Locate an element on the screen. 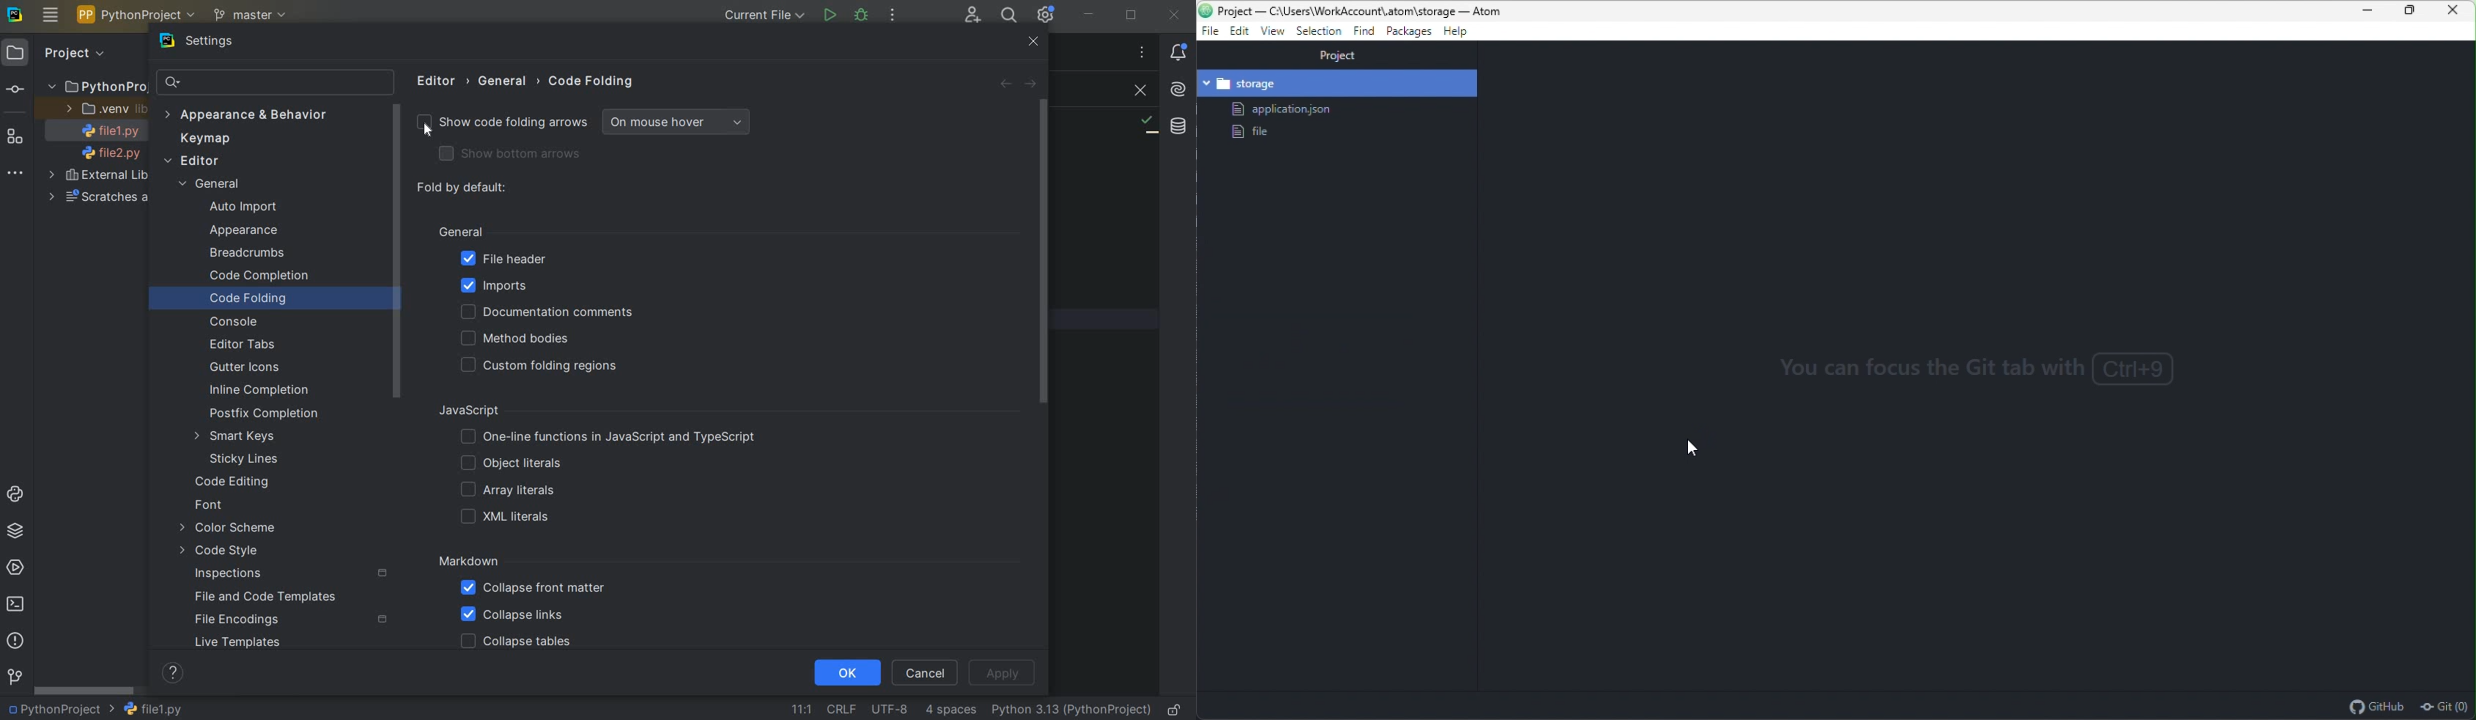 The width and height of the screenshot is (2492, 728). SCRATCHES AND CONSOLES is located at coordinates (96, 198).